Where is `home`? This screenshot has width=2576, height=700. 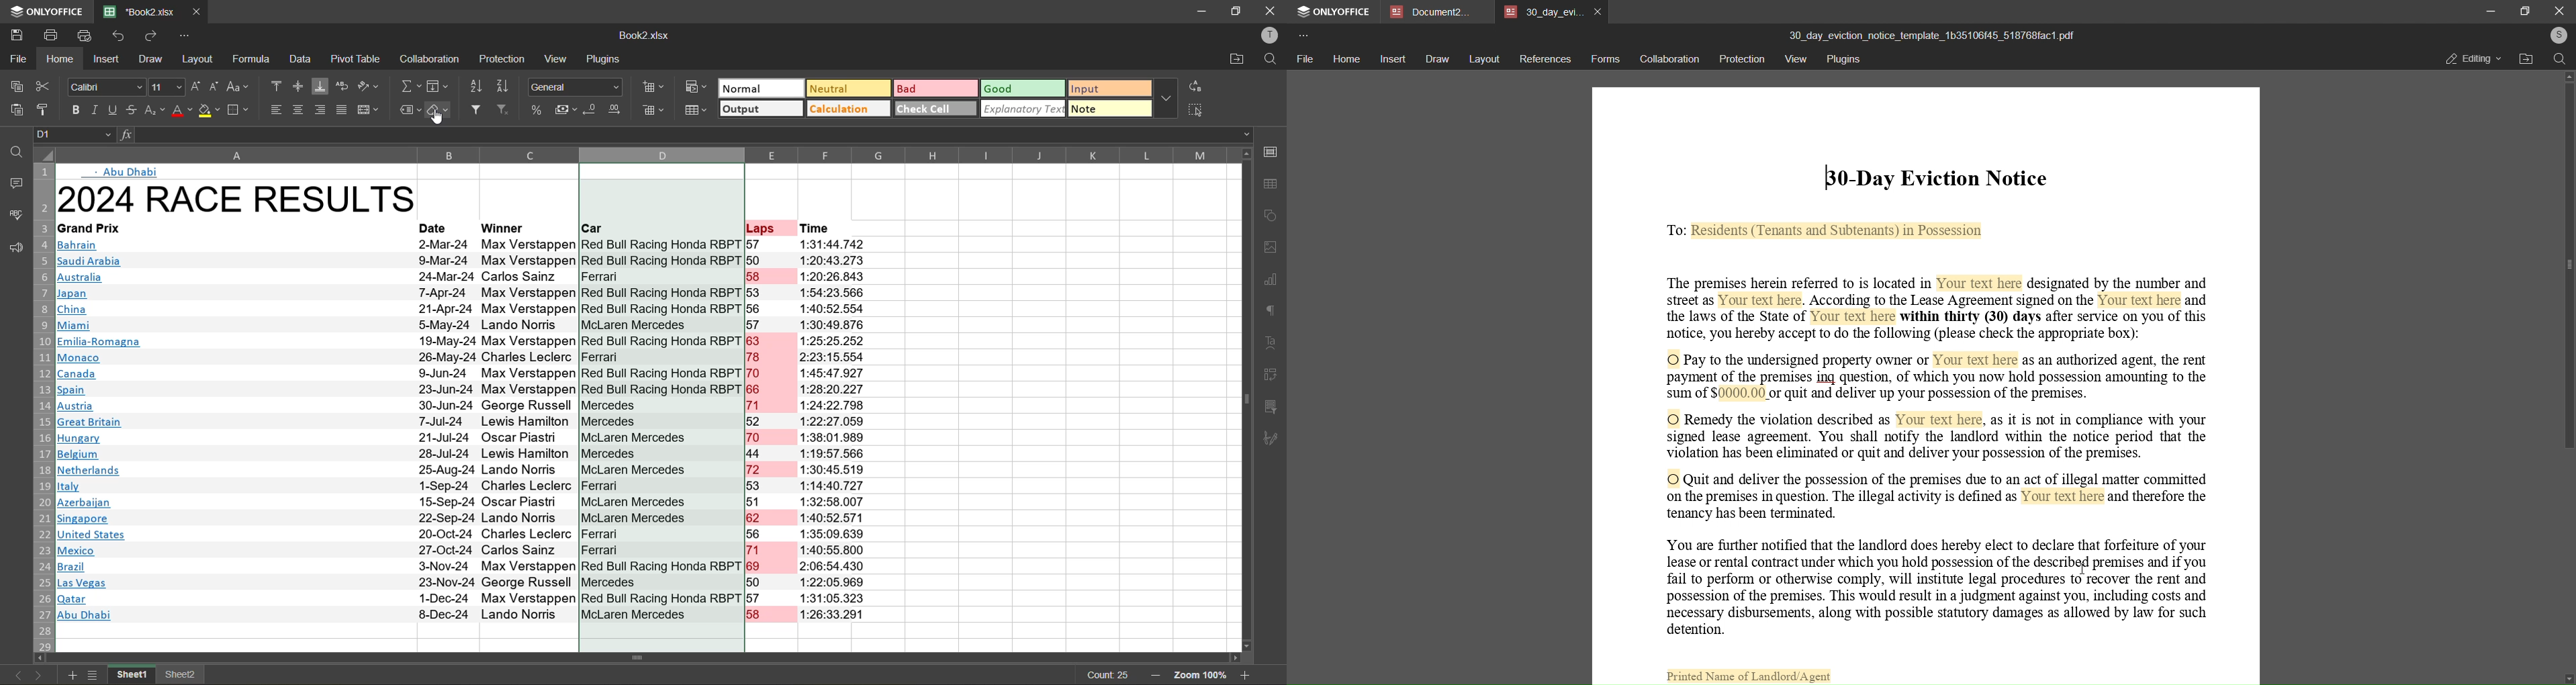 home is located at coordinates (1344, 57).